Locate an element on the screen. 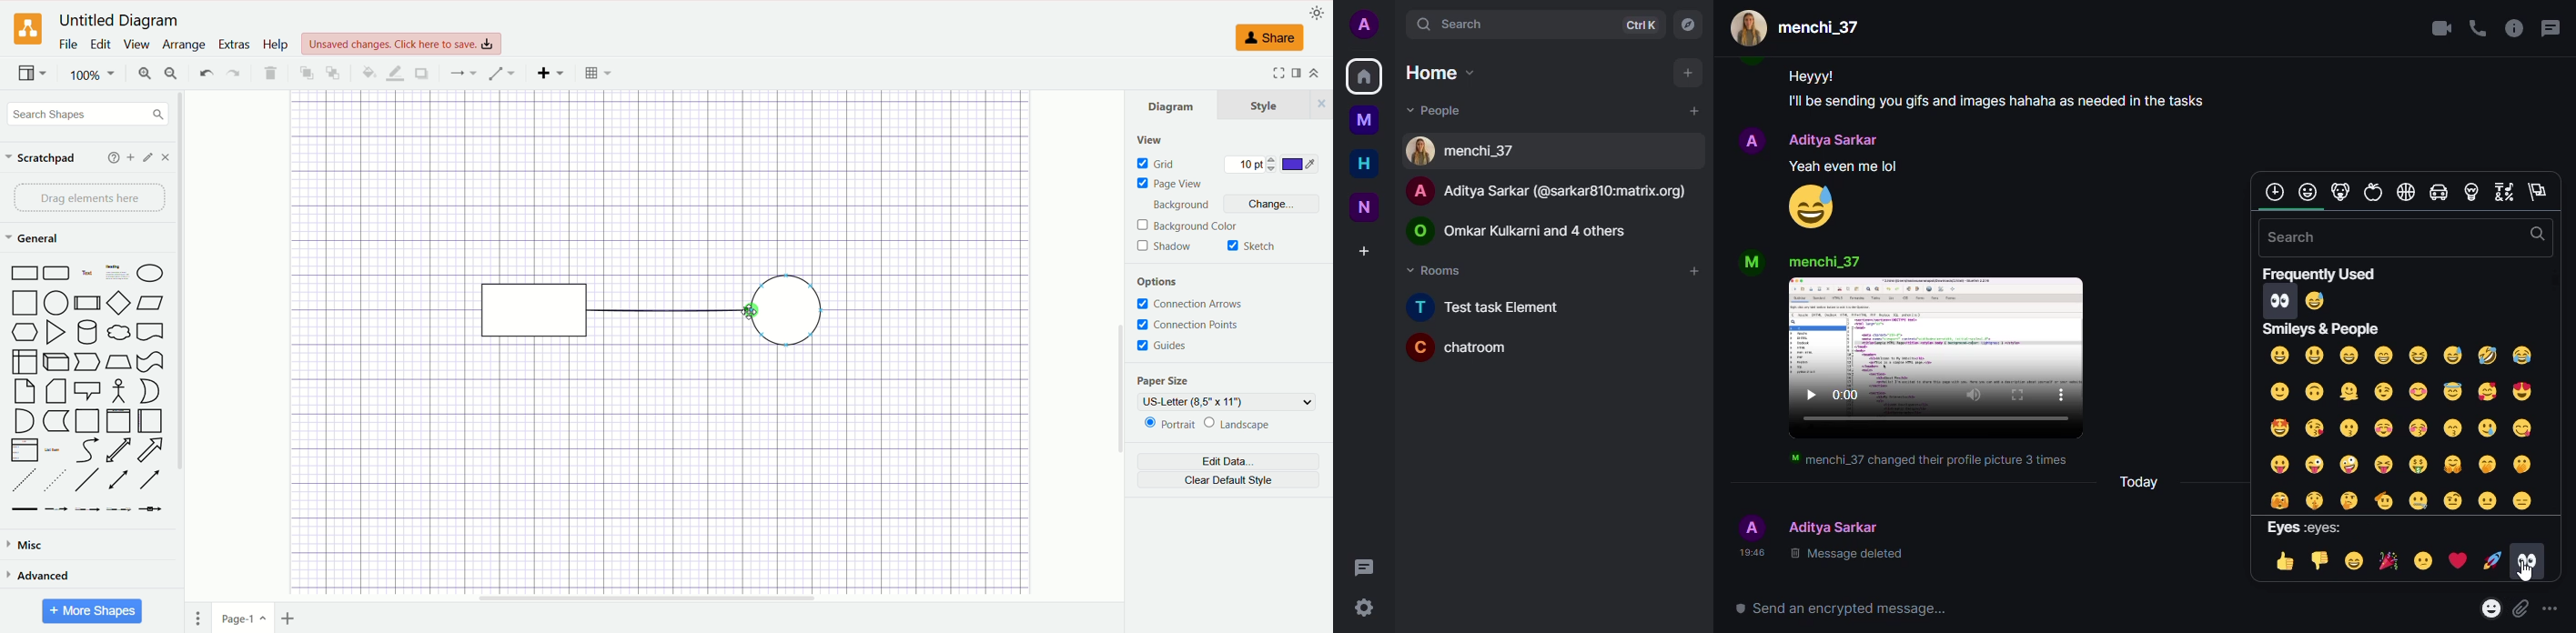 The image size is (2576, 644). profile is located at coordinates (1752, 135).